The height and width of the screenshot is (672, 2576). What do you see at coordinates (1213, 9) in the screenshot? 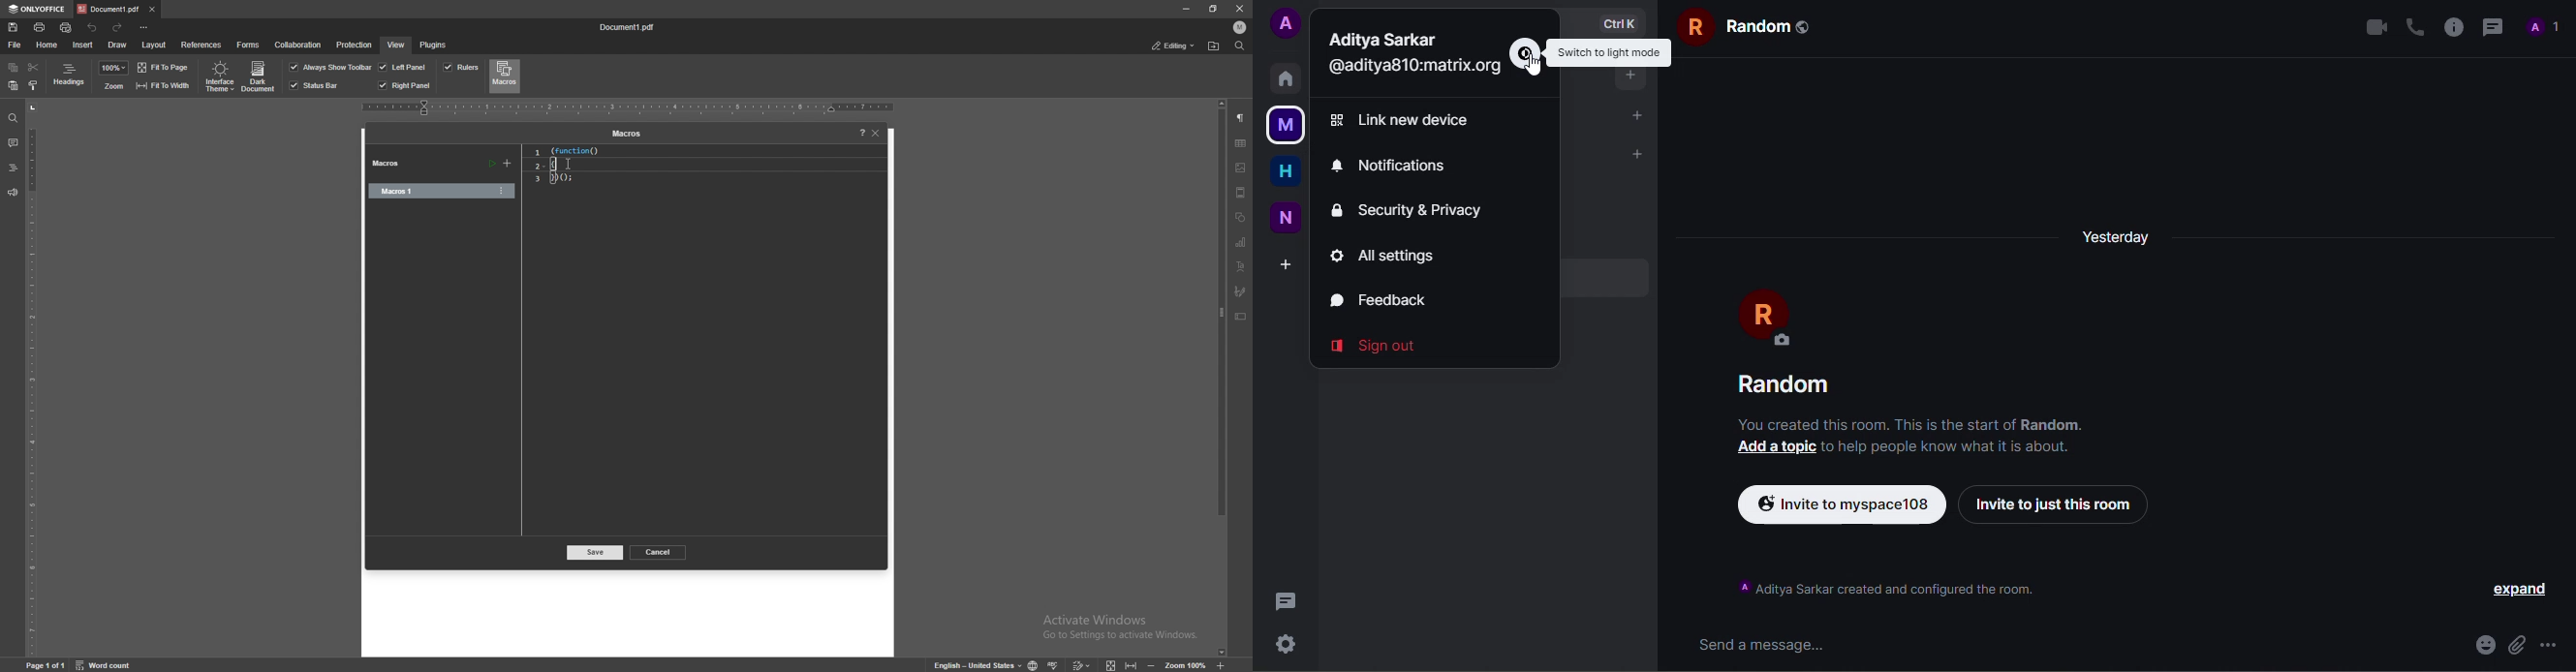
I see `resize` at bounding box center [1213, 9].